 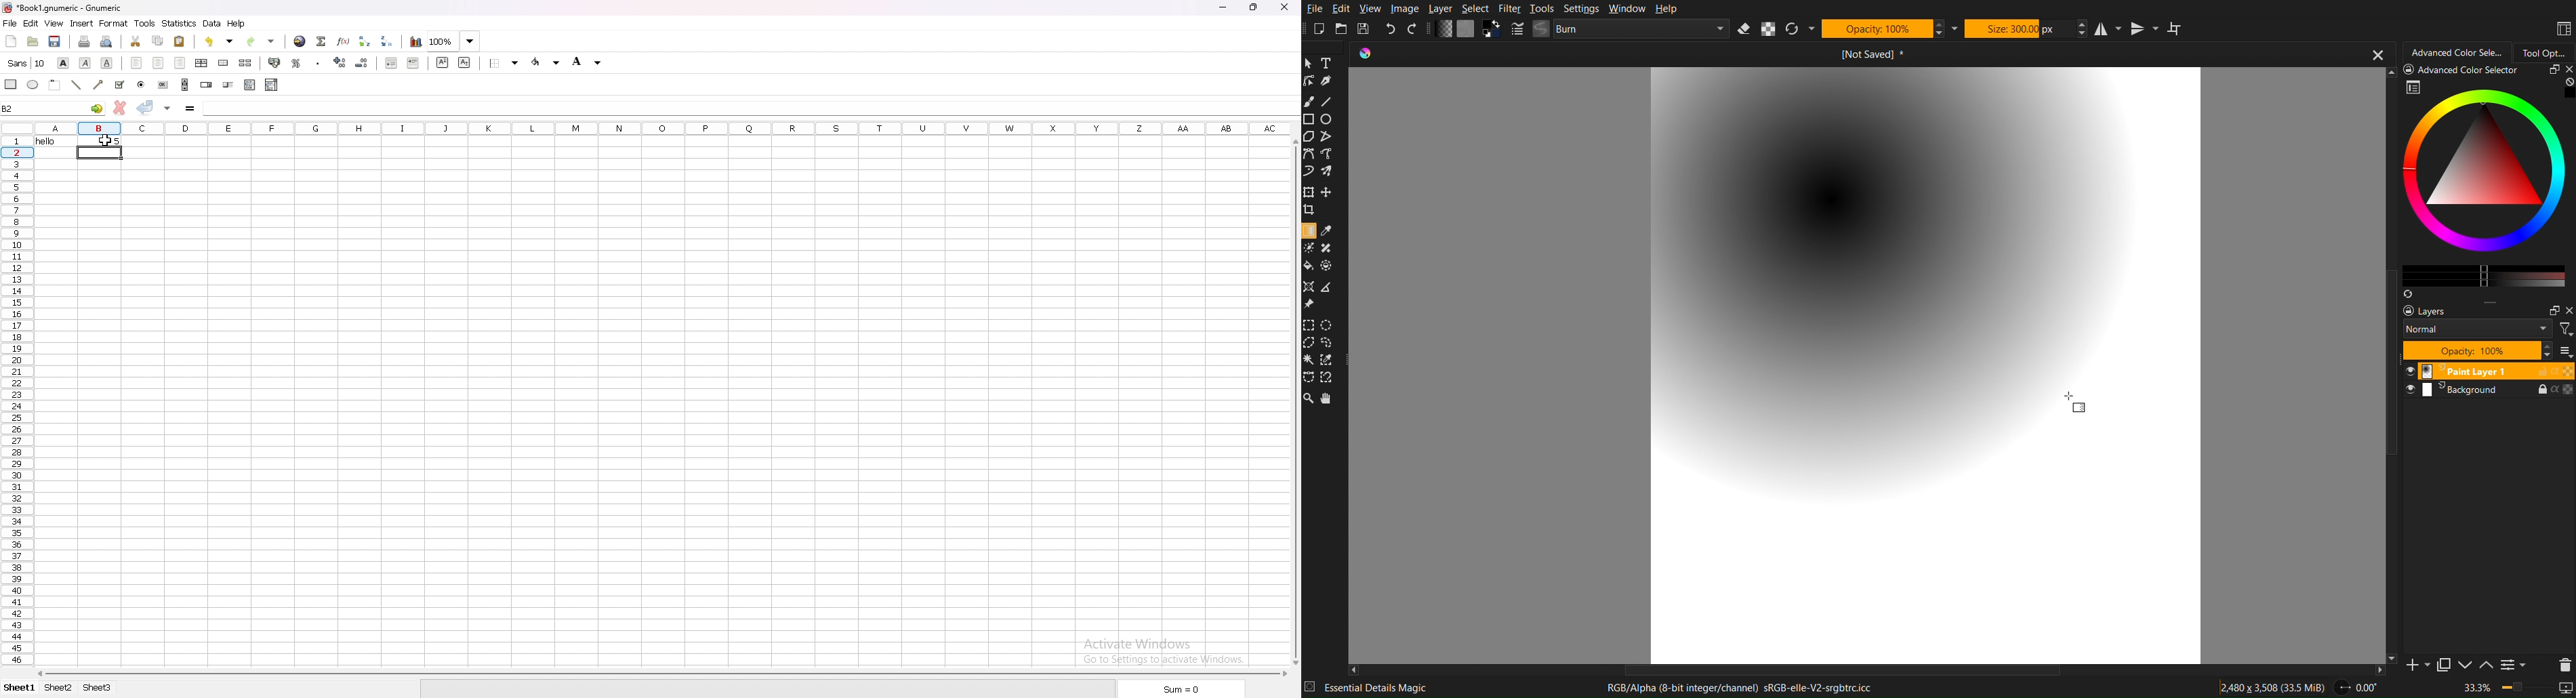 What do you see at coordinates (168, 108) in the screenshot?
I see `accept change in multiple cells` at bounding box center [168, 108].